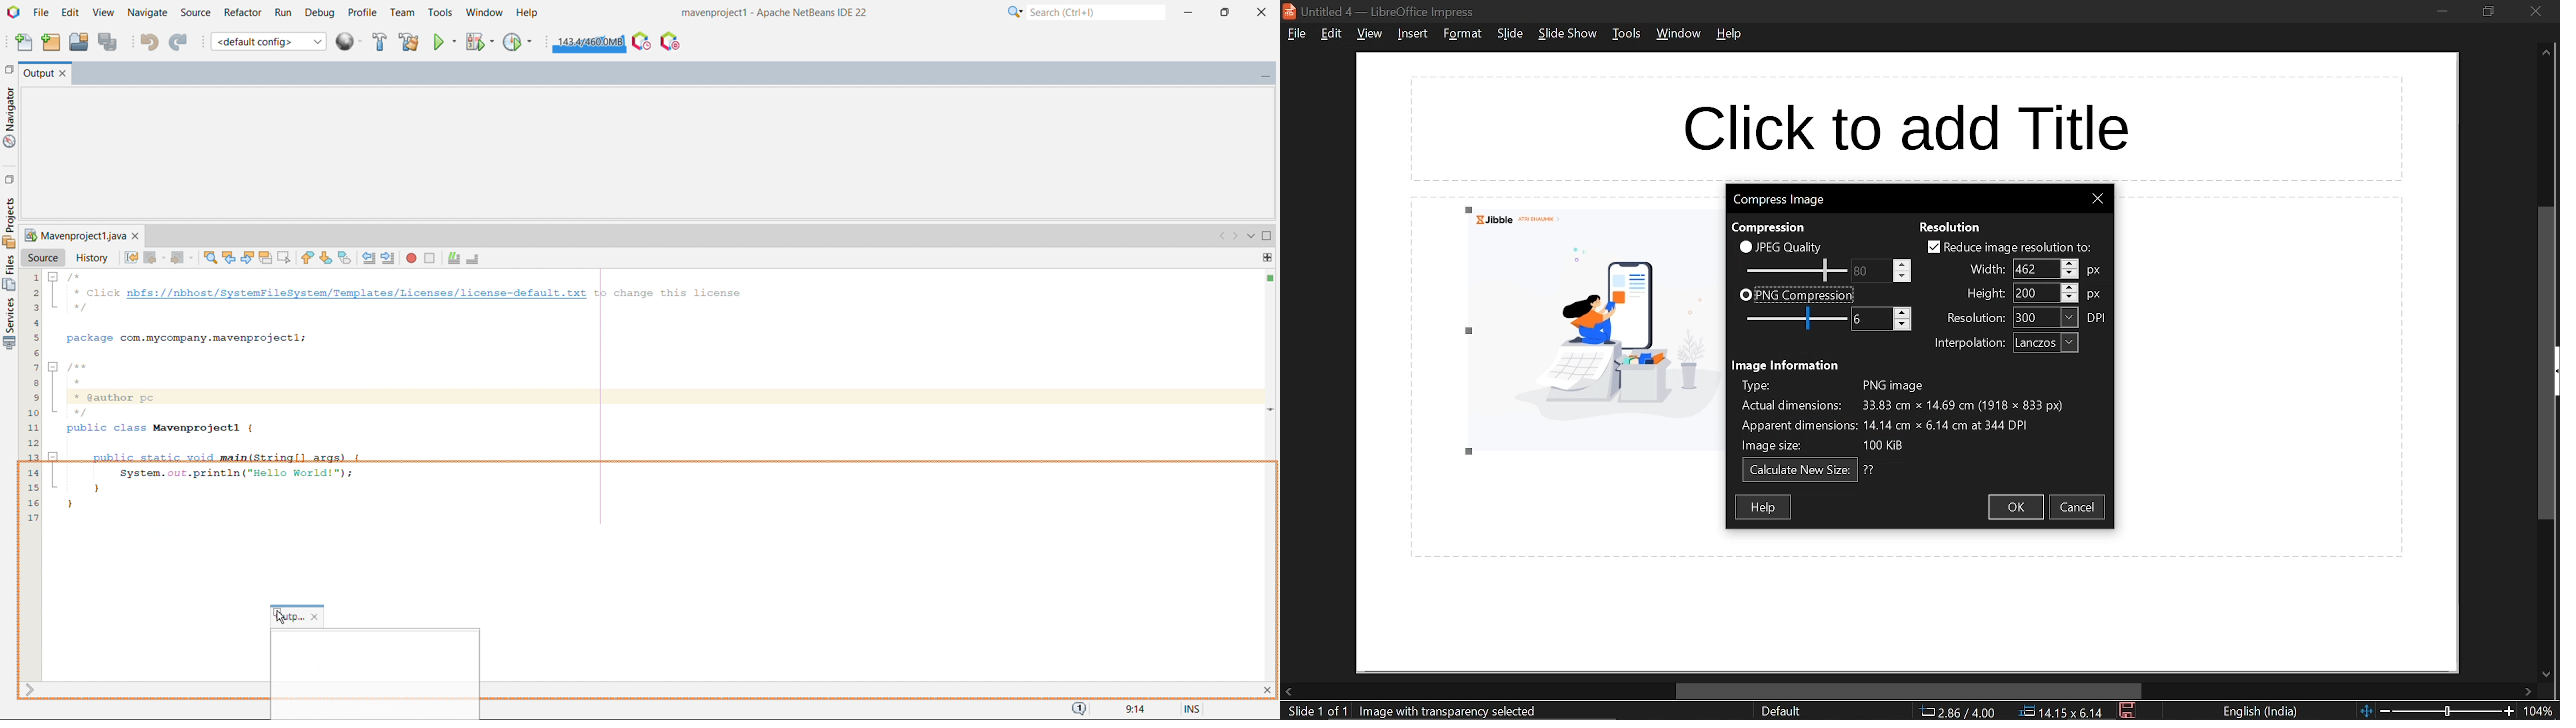 The height and width of the screenshot is (728, 2576). What do you see at coordinates (1454, 711) in the screenshot?
I see `image with transparency selected` at bounding box center [1454, 711].